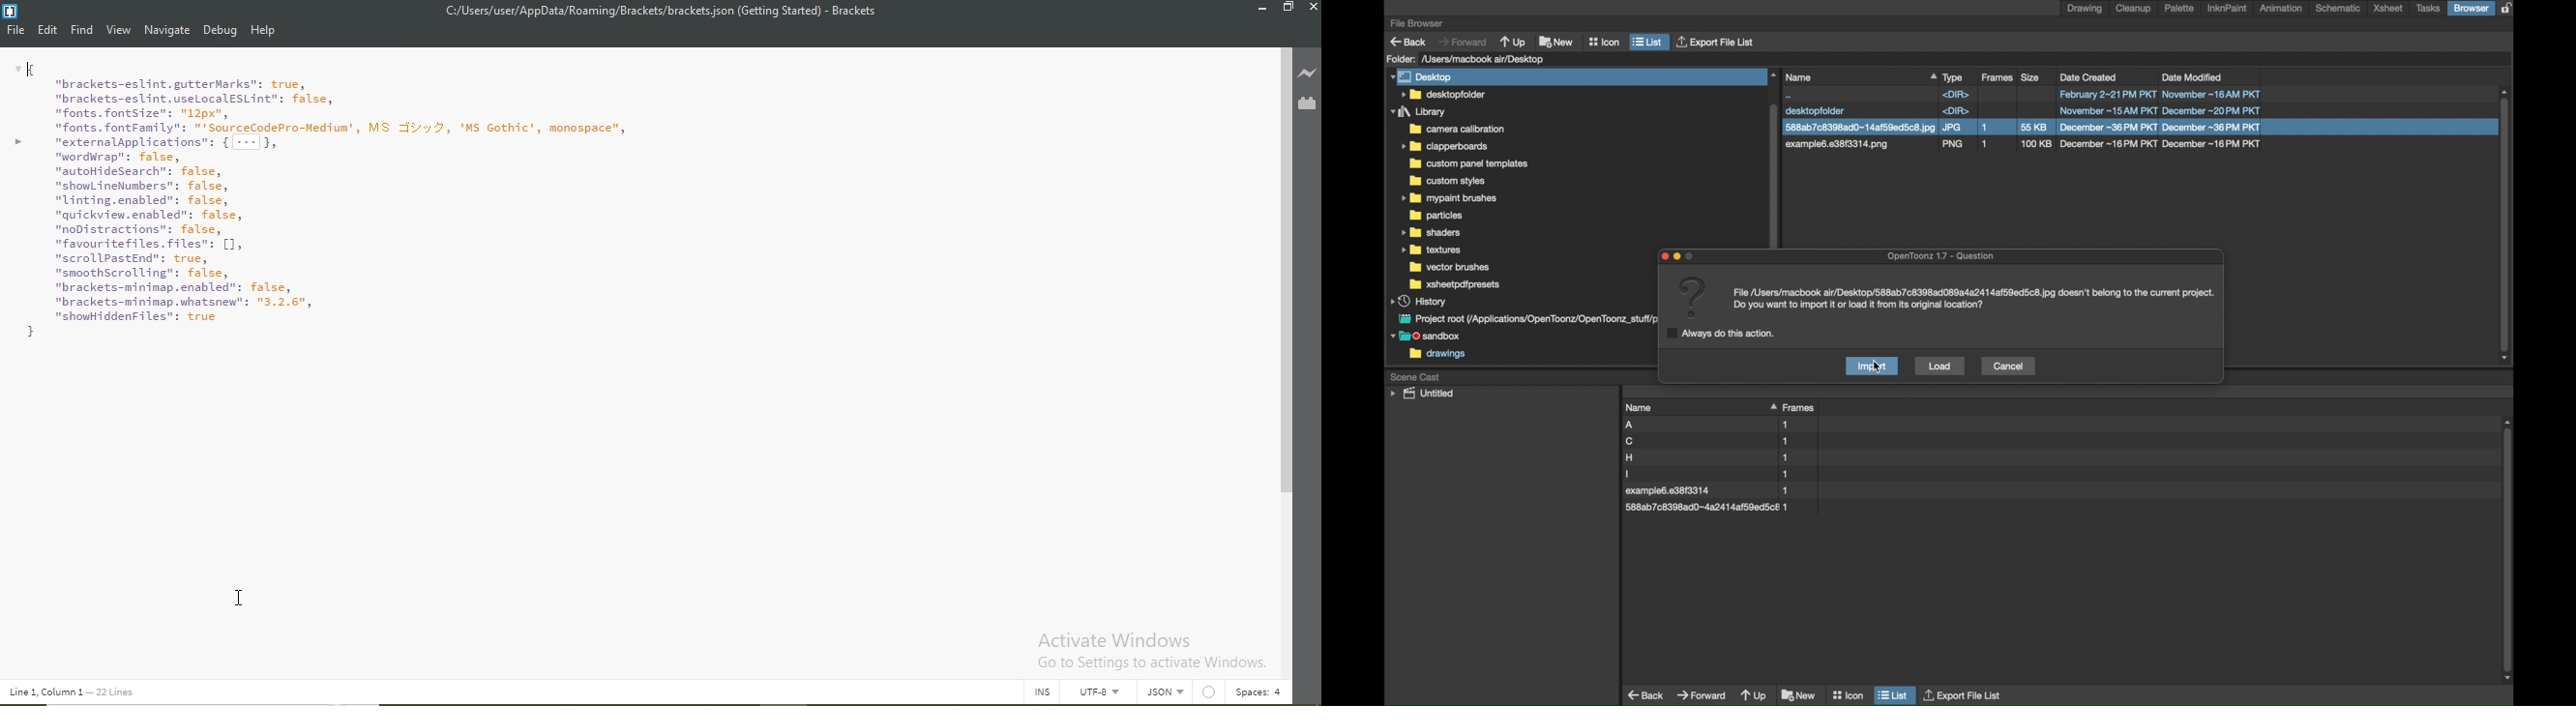 This screenshot has width=2576, height=728. I want to click on minimise, so click(1259, 9).